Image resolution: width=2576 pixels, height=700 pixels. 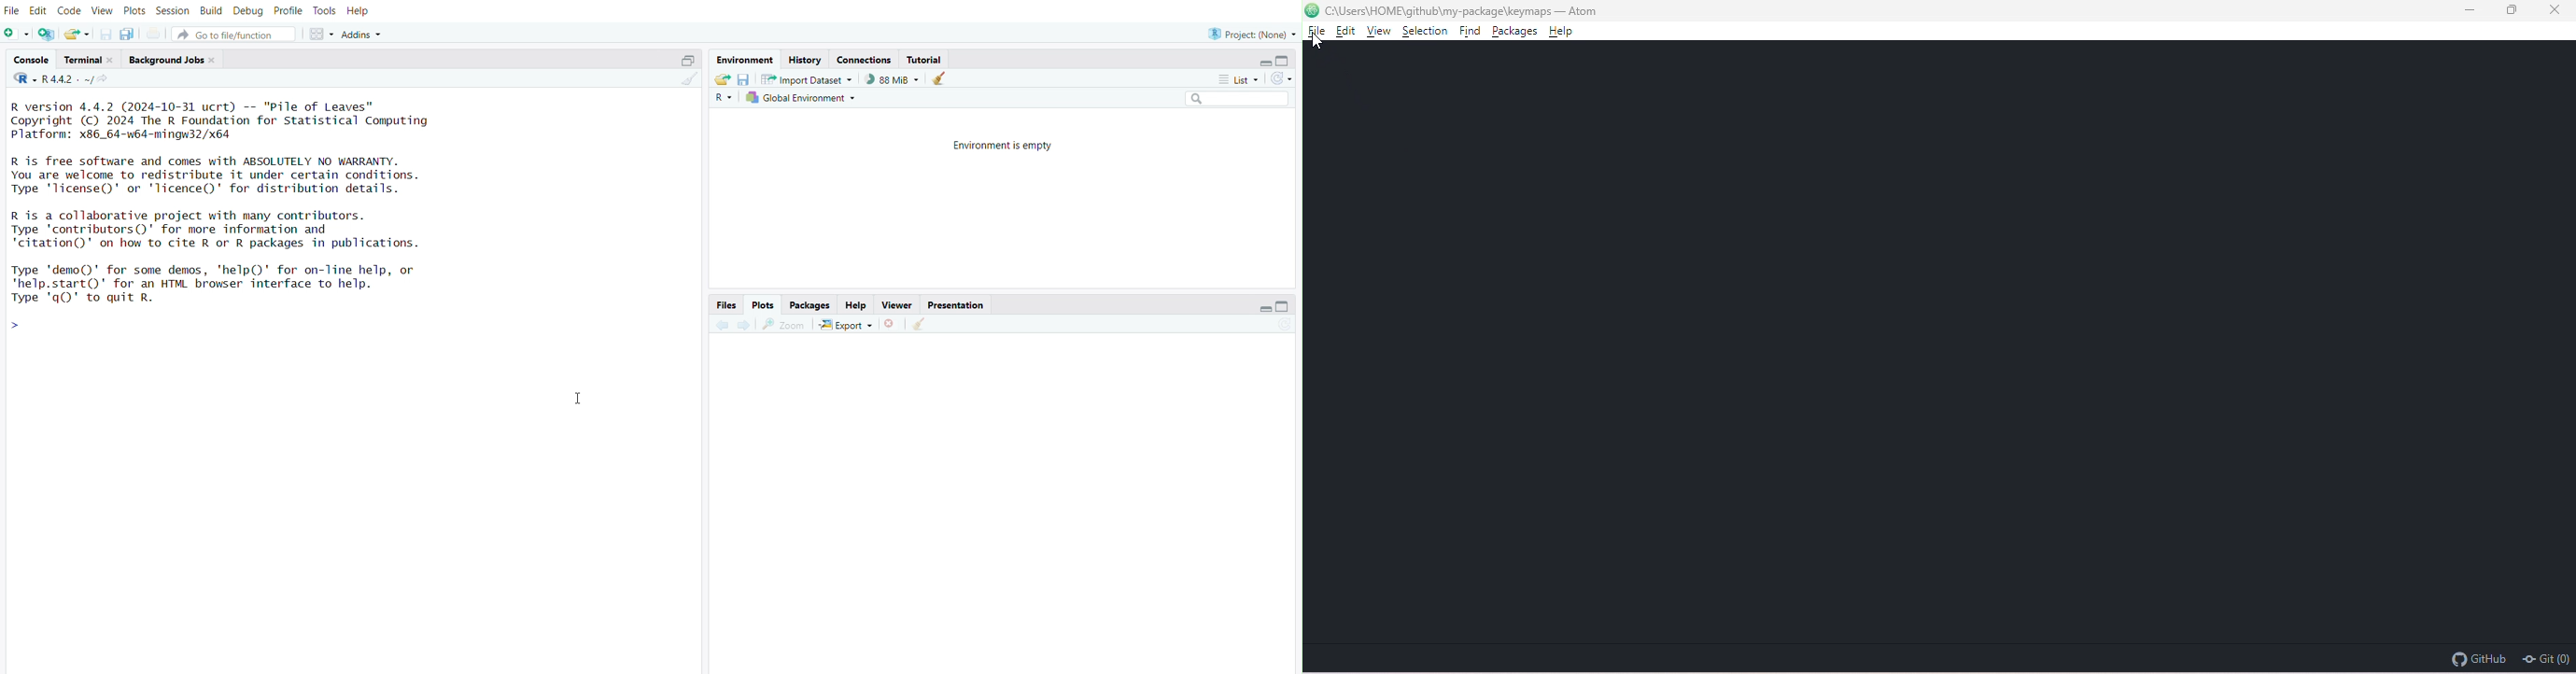 What do you see at coordinates (16, 34) in the screenshot?
I see `new file` at bounding box center [16, 34].